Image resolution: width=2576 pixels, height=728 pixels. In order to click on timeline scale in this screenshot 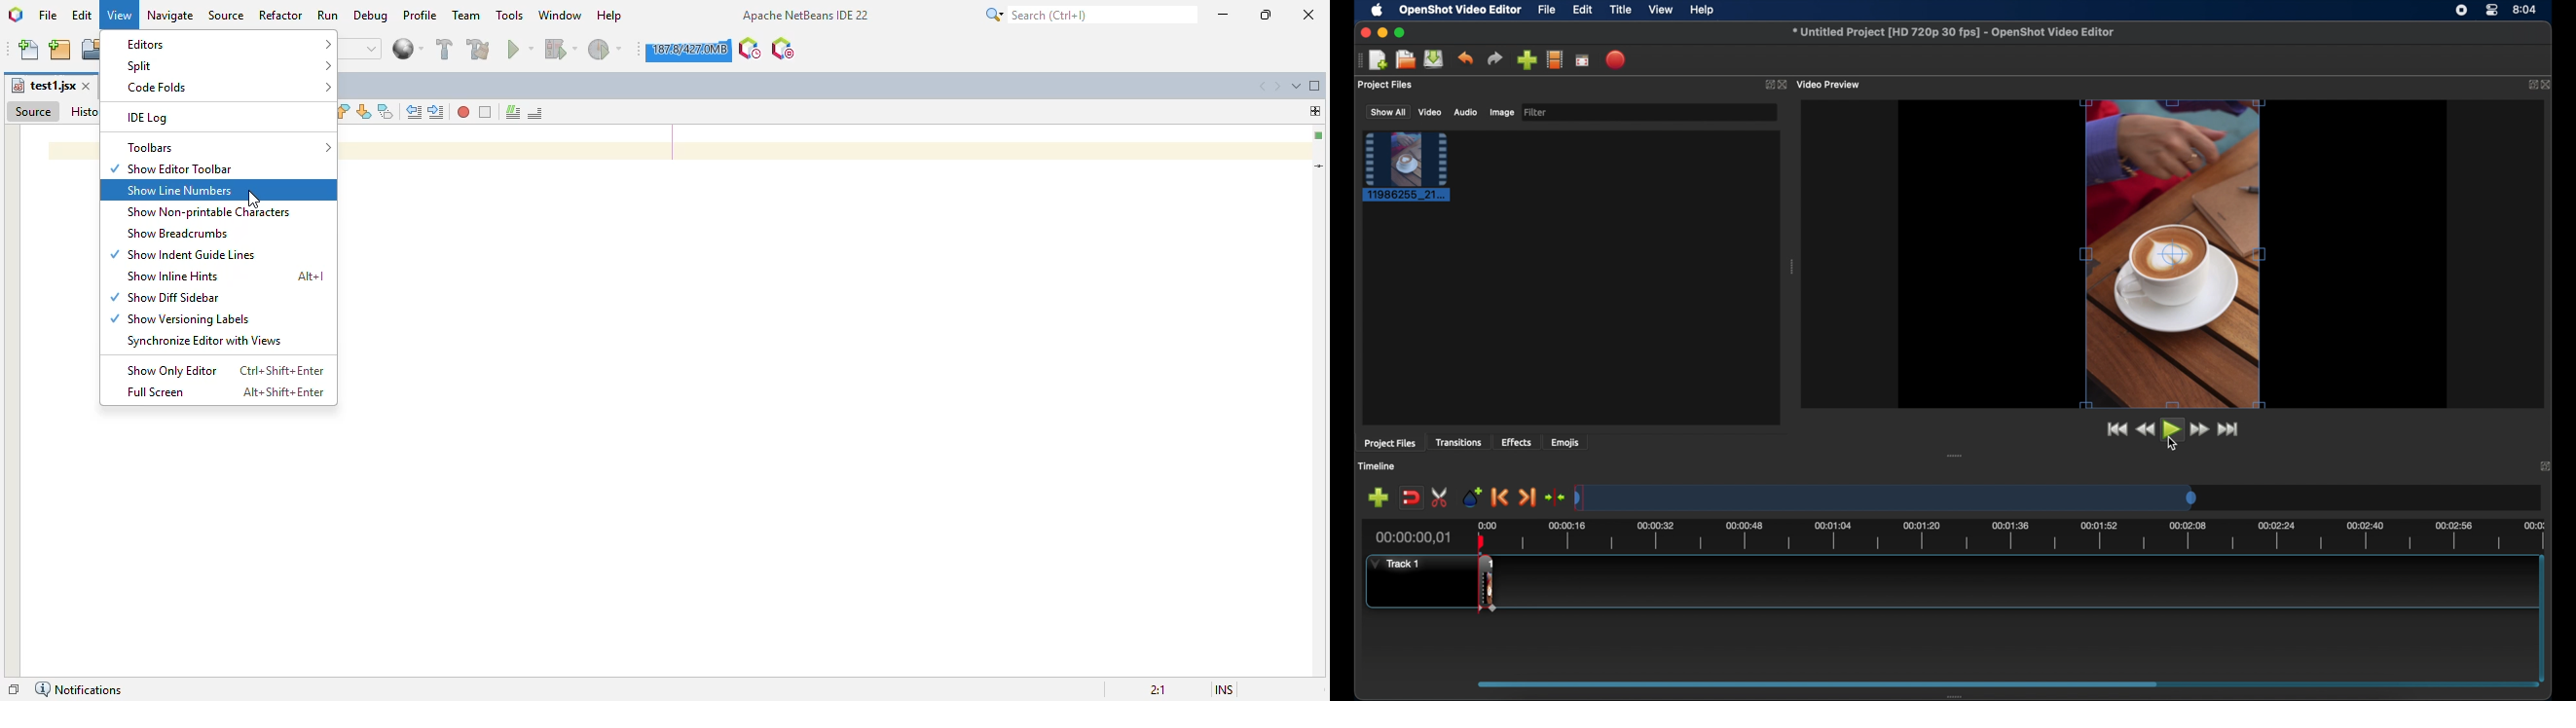, I will do `click(1885, 499)`.